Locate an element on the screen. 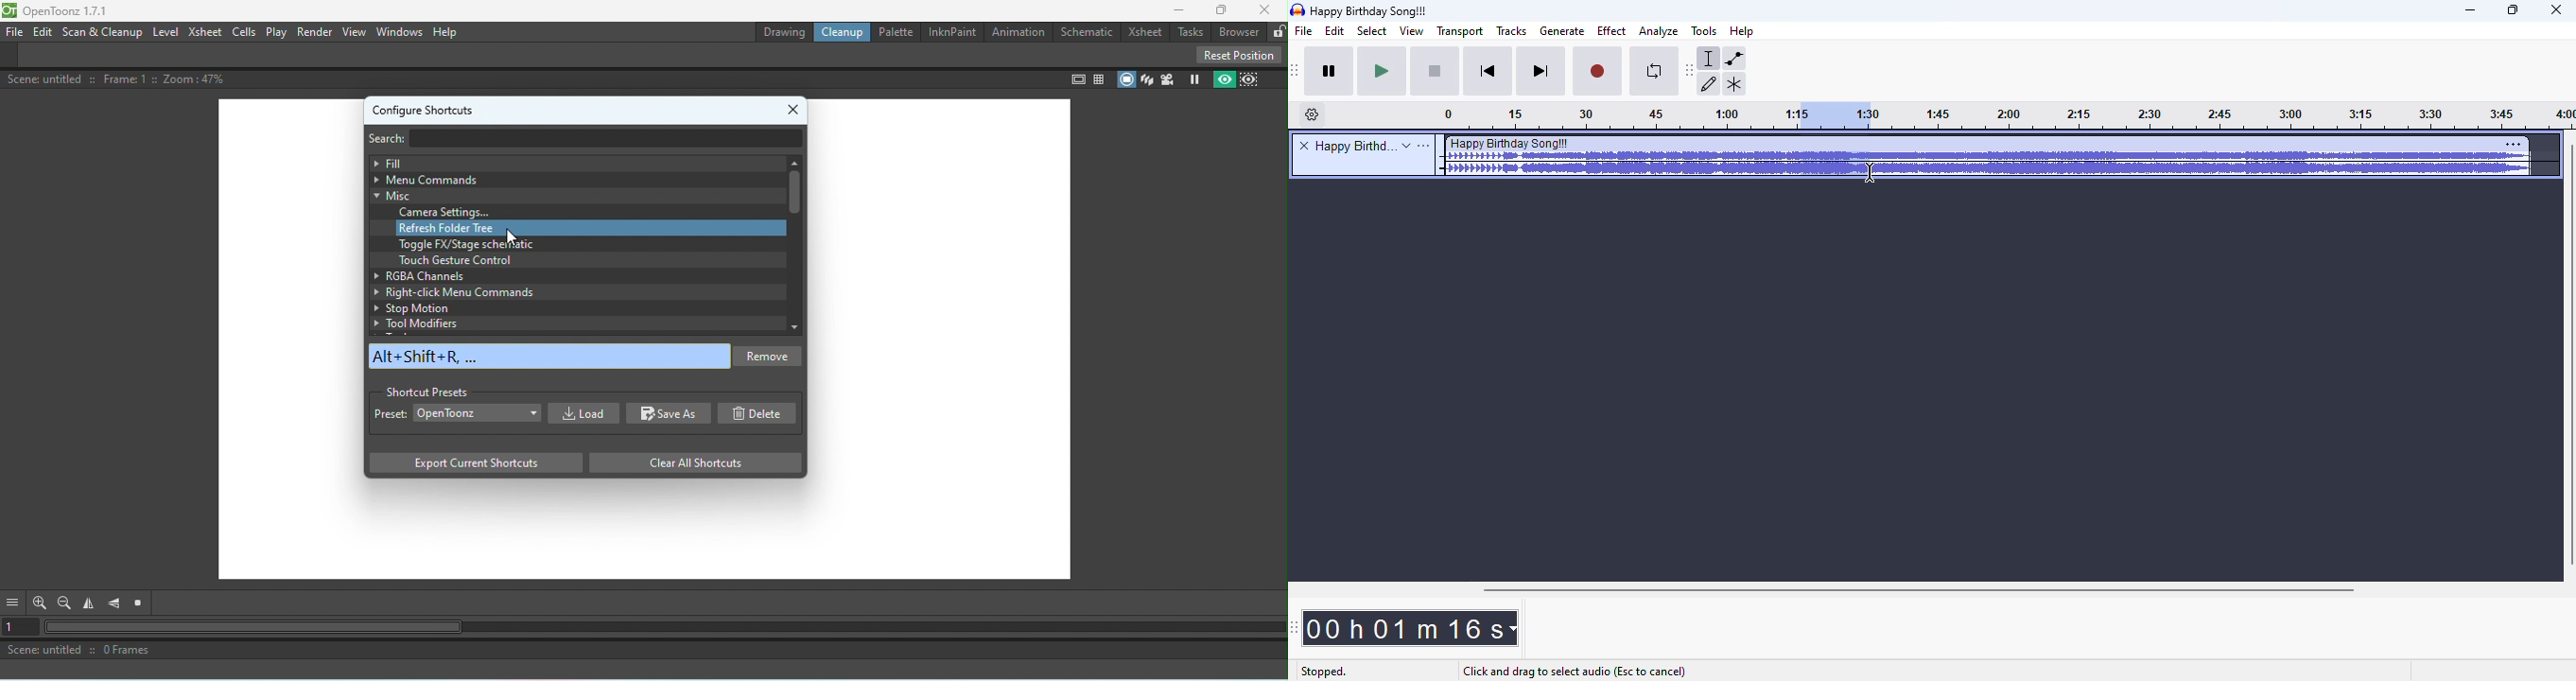  view is located at coordinates (1410, 31).